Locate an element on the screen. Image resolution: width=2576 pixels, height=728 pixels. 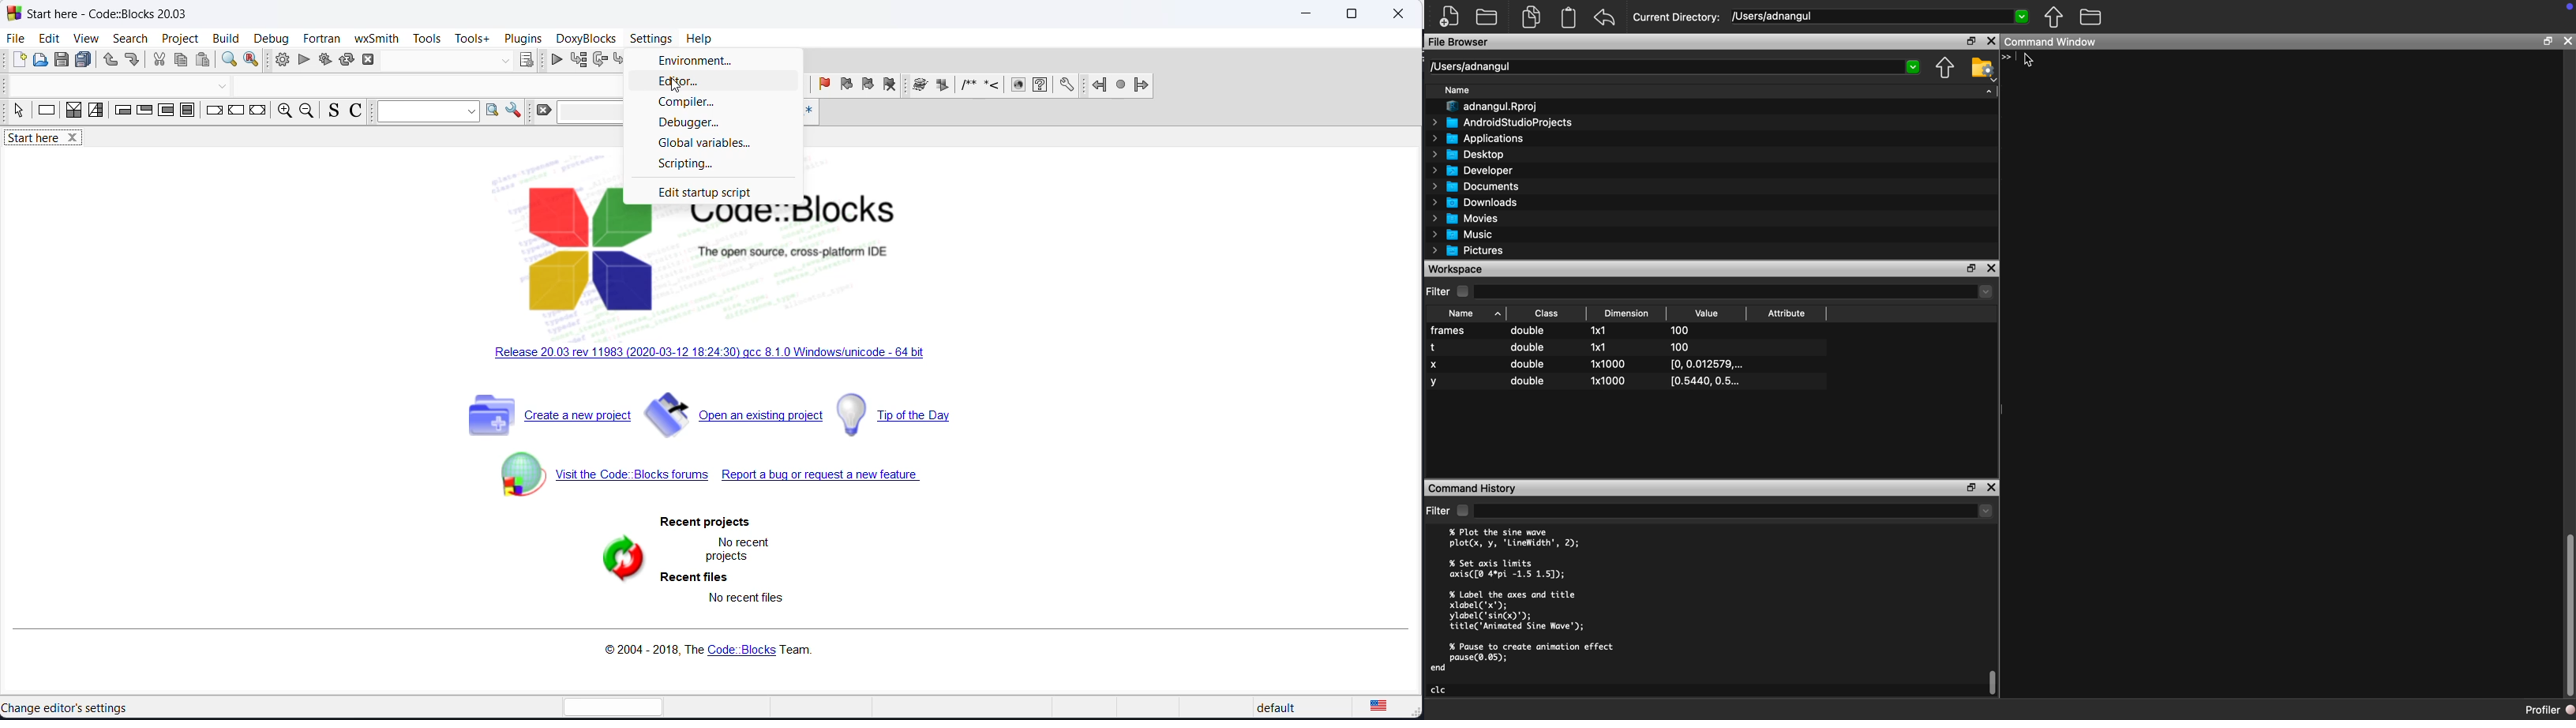
recent files is located at coordinates (703, 575).